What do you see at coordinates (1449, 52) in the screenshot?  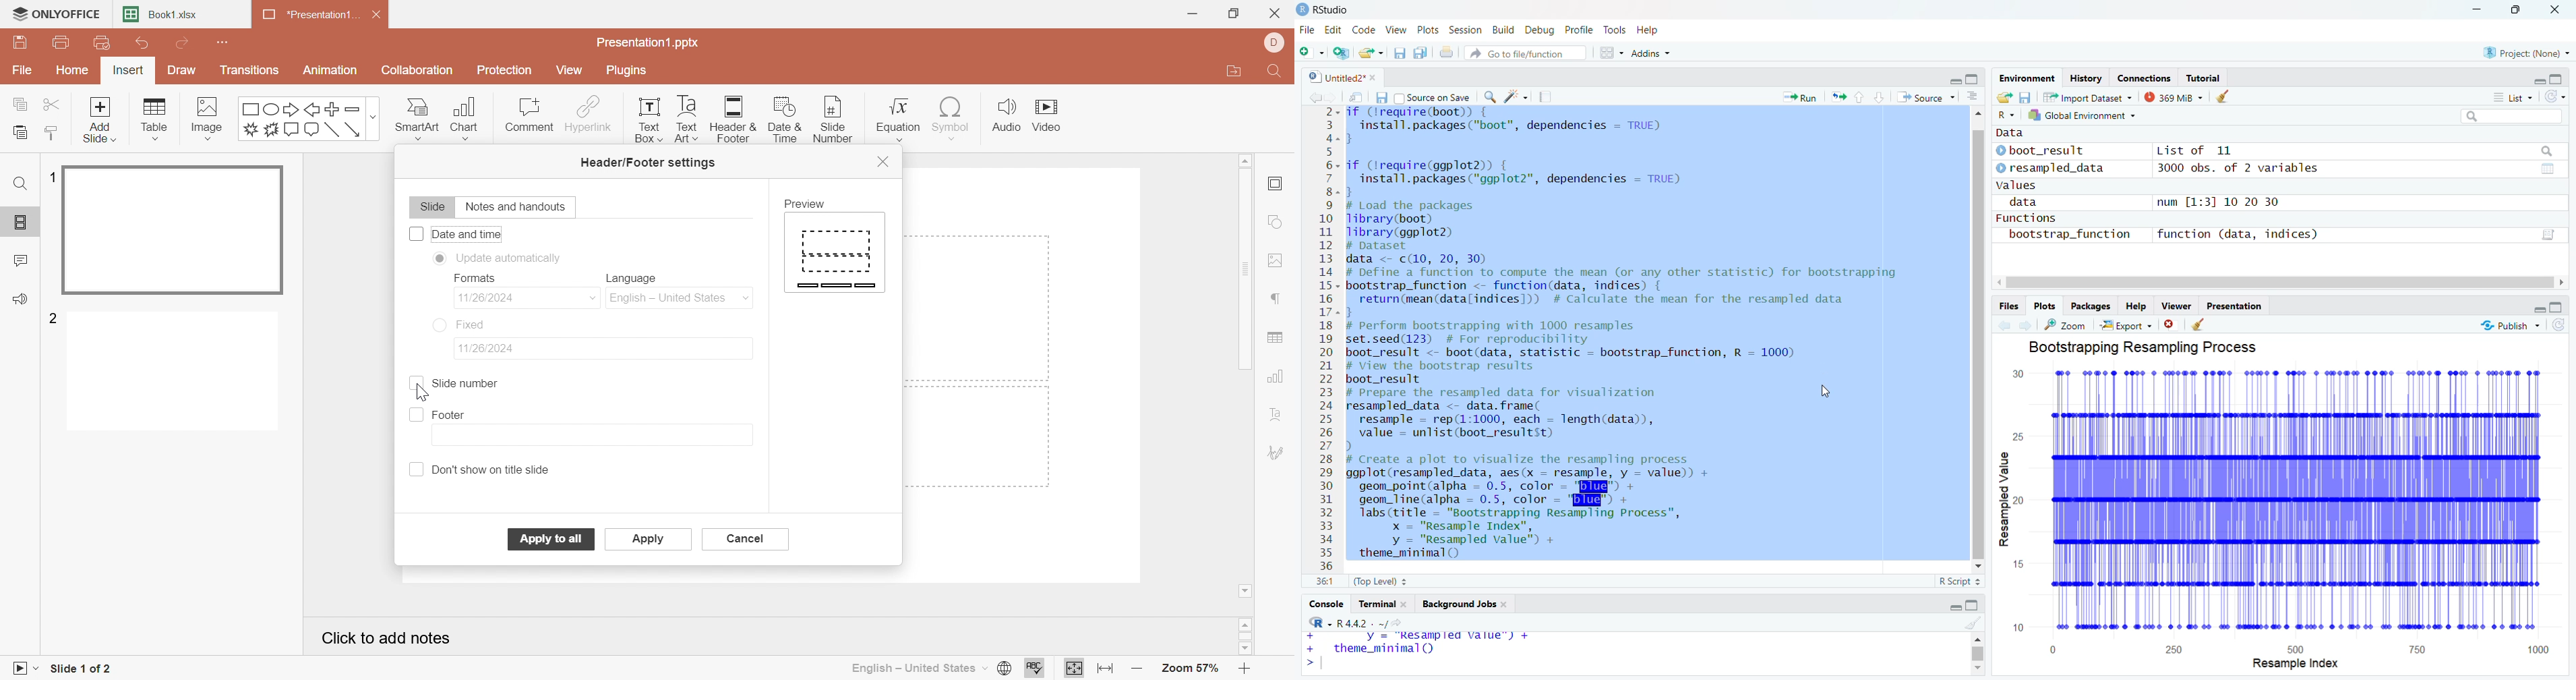 I see `print the current file` at bounding box center [1449, 52].